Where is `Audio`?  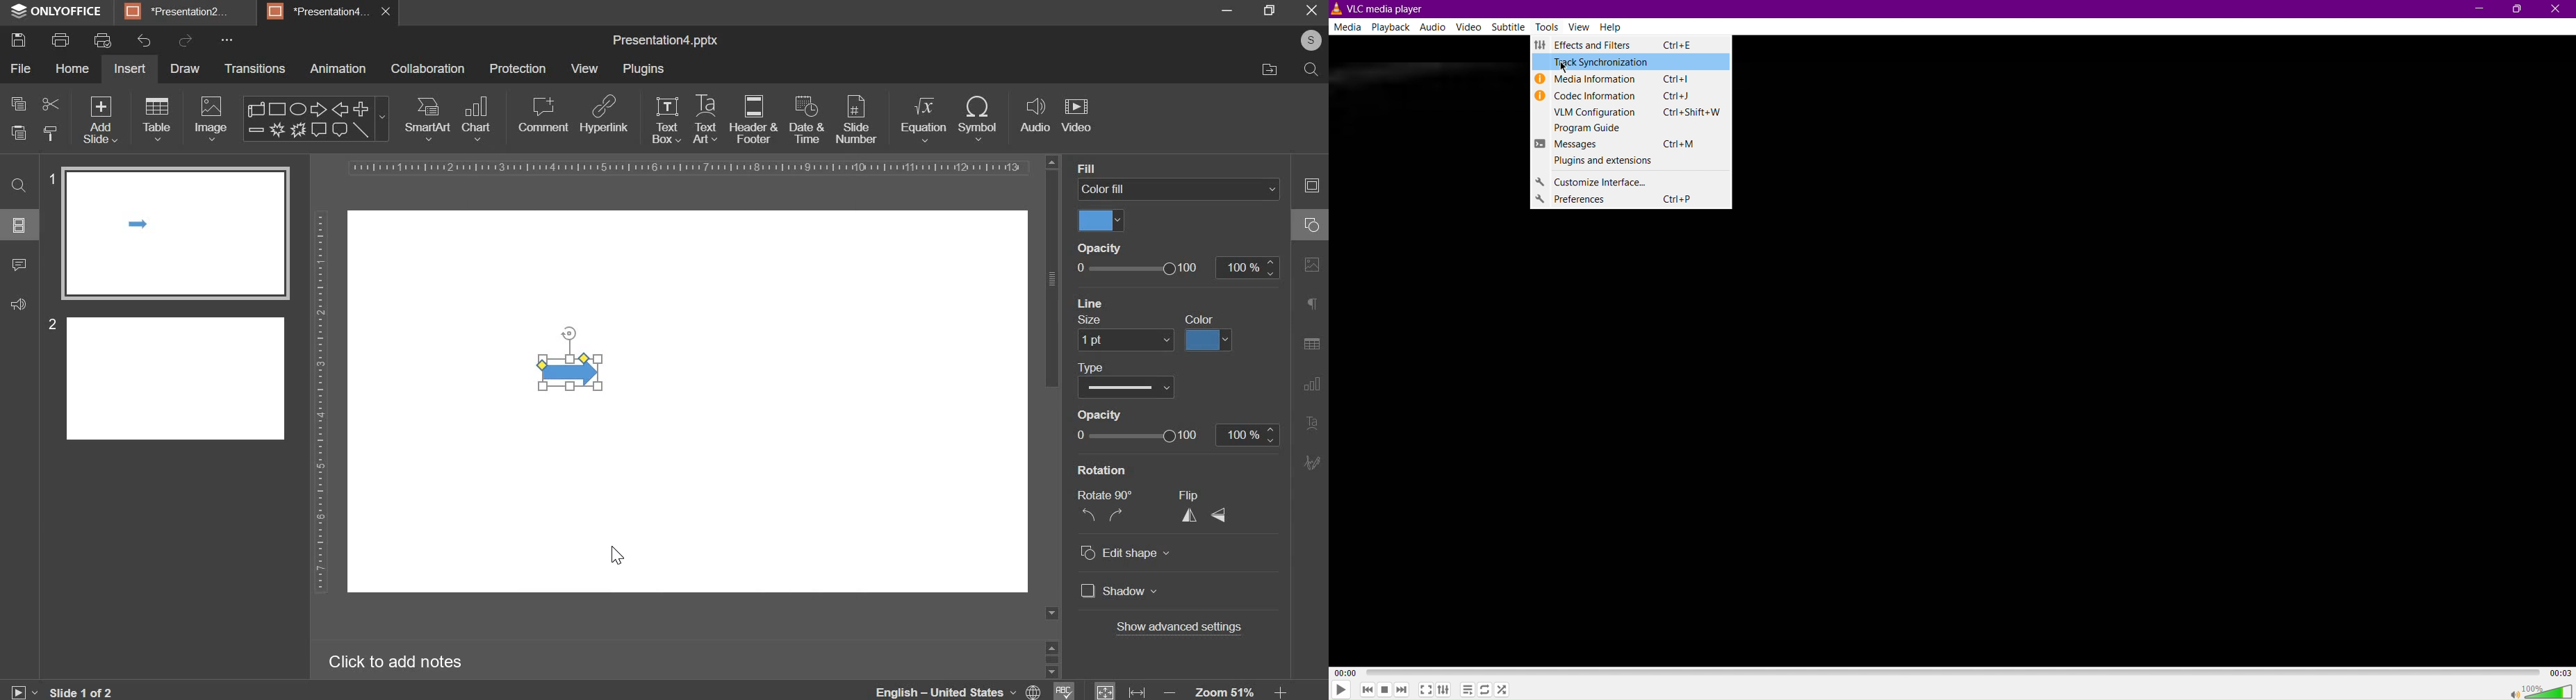 Audio is located at coordinates (1435, 27).